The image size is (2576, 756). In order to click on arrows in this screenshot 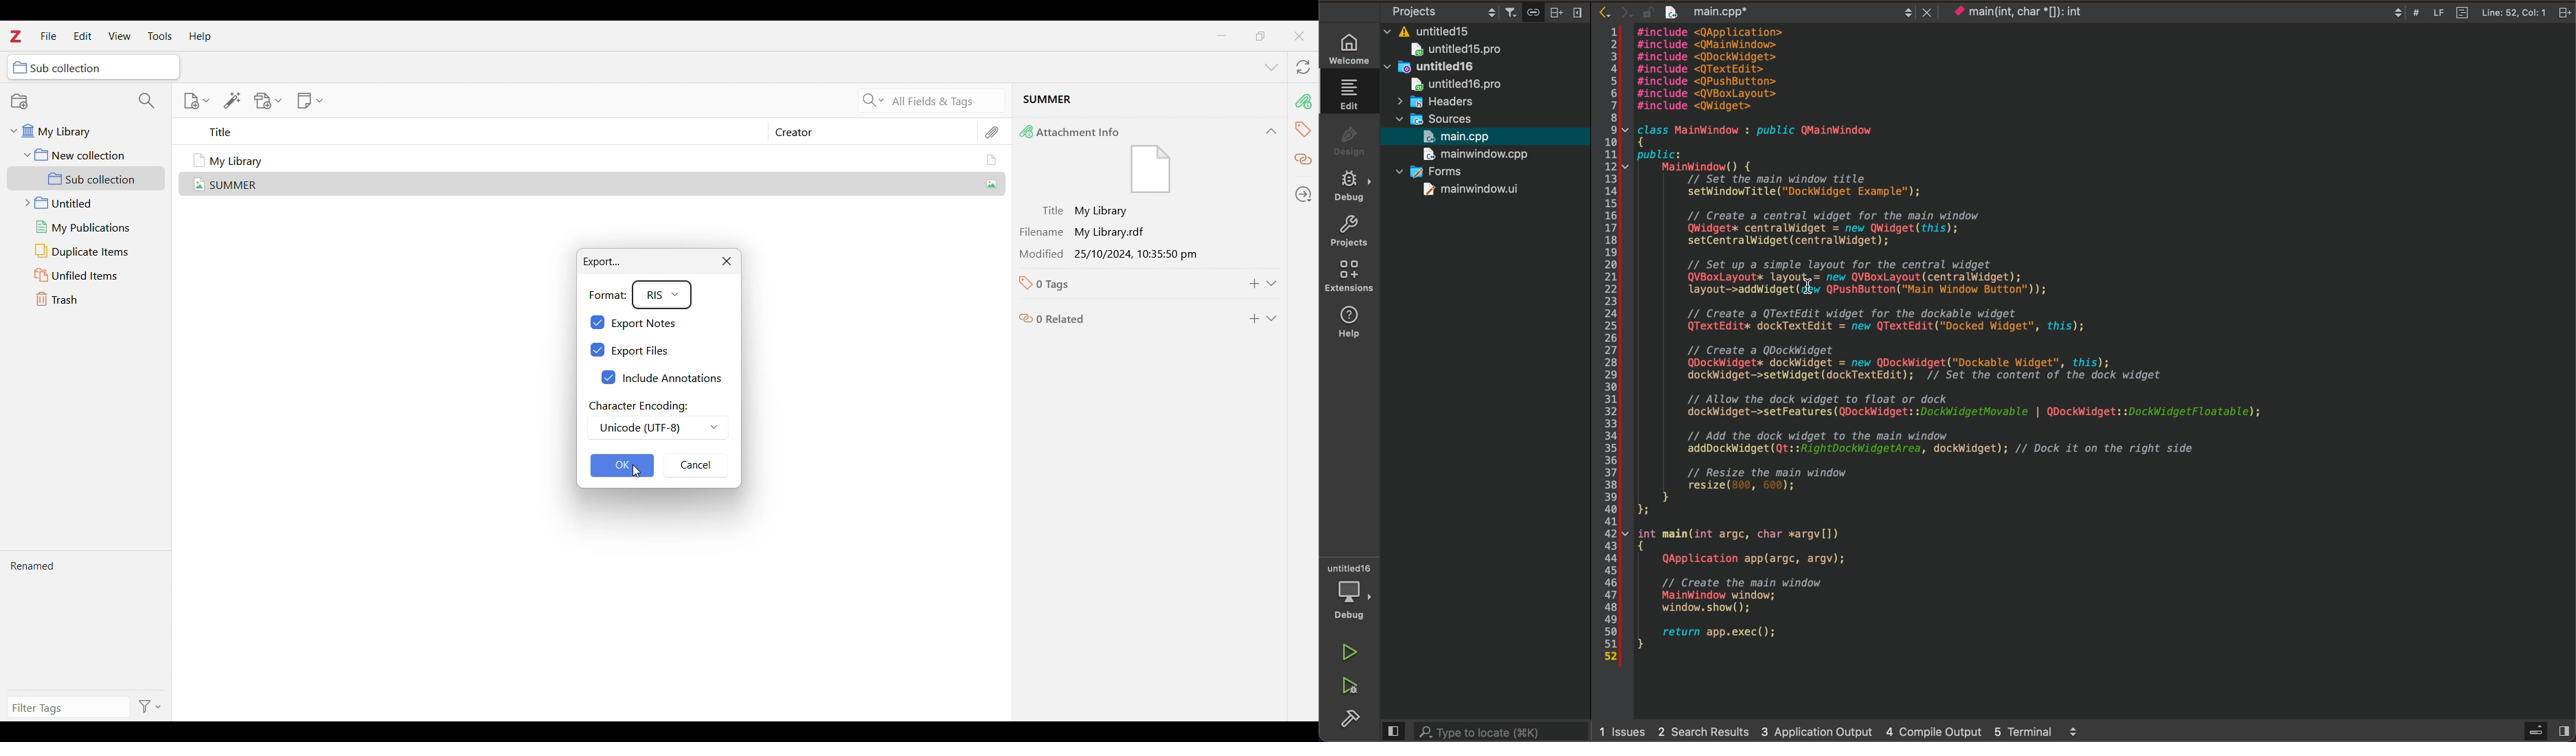, I will do `click(1612, 13)`.